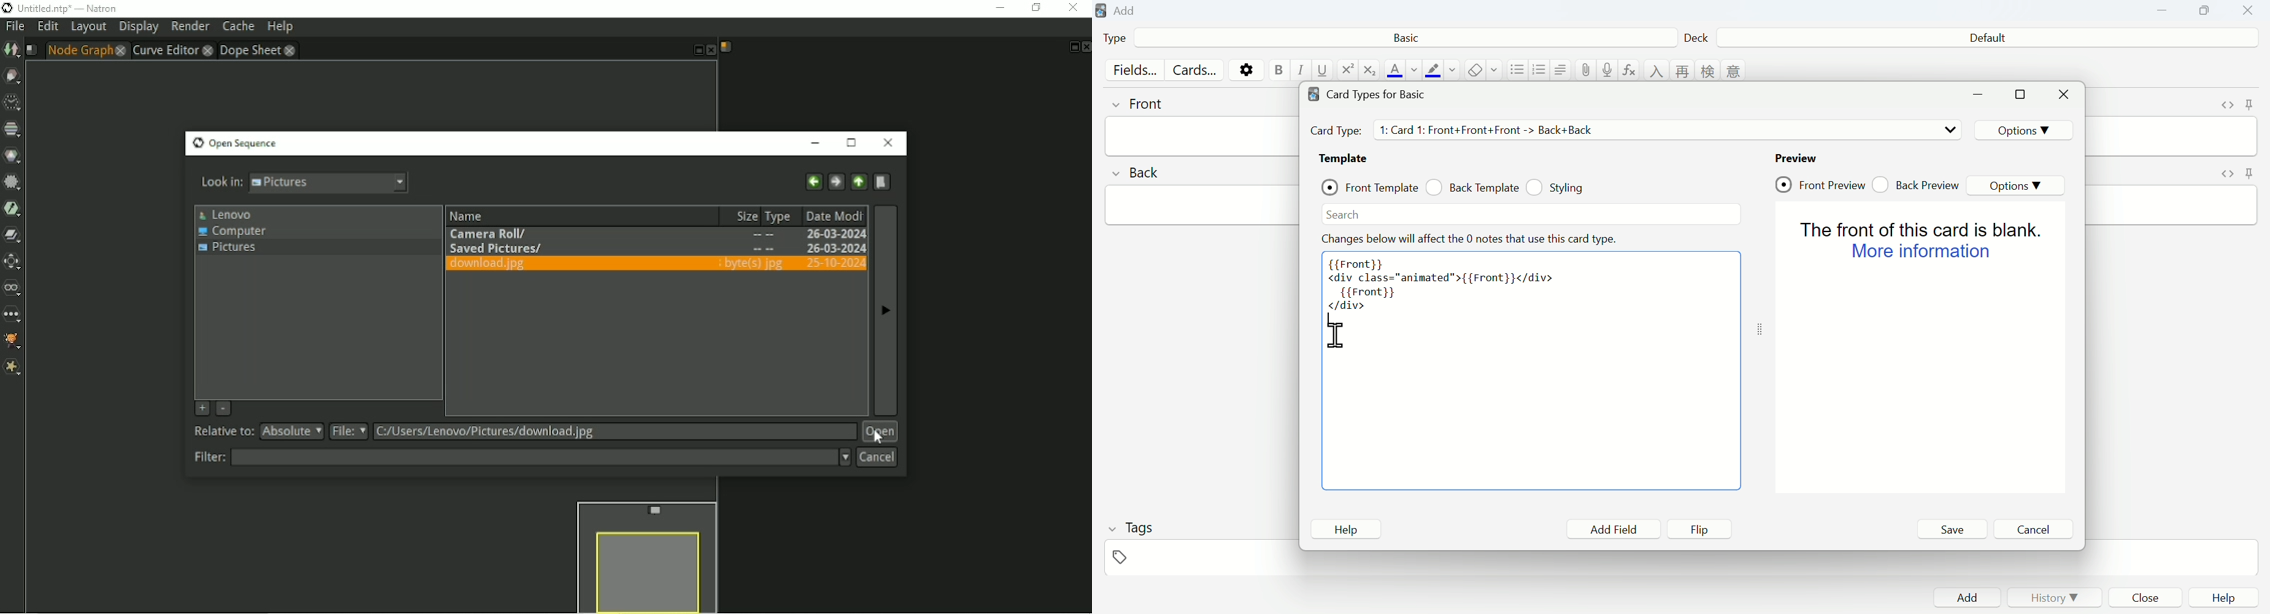 The width and height of the screenshot is (2296, 616). I want to click on Add Field, so click(1616, 529).